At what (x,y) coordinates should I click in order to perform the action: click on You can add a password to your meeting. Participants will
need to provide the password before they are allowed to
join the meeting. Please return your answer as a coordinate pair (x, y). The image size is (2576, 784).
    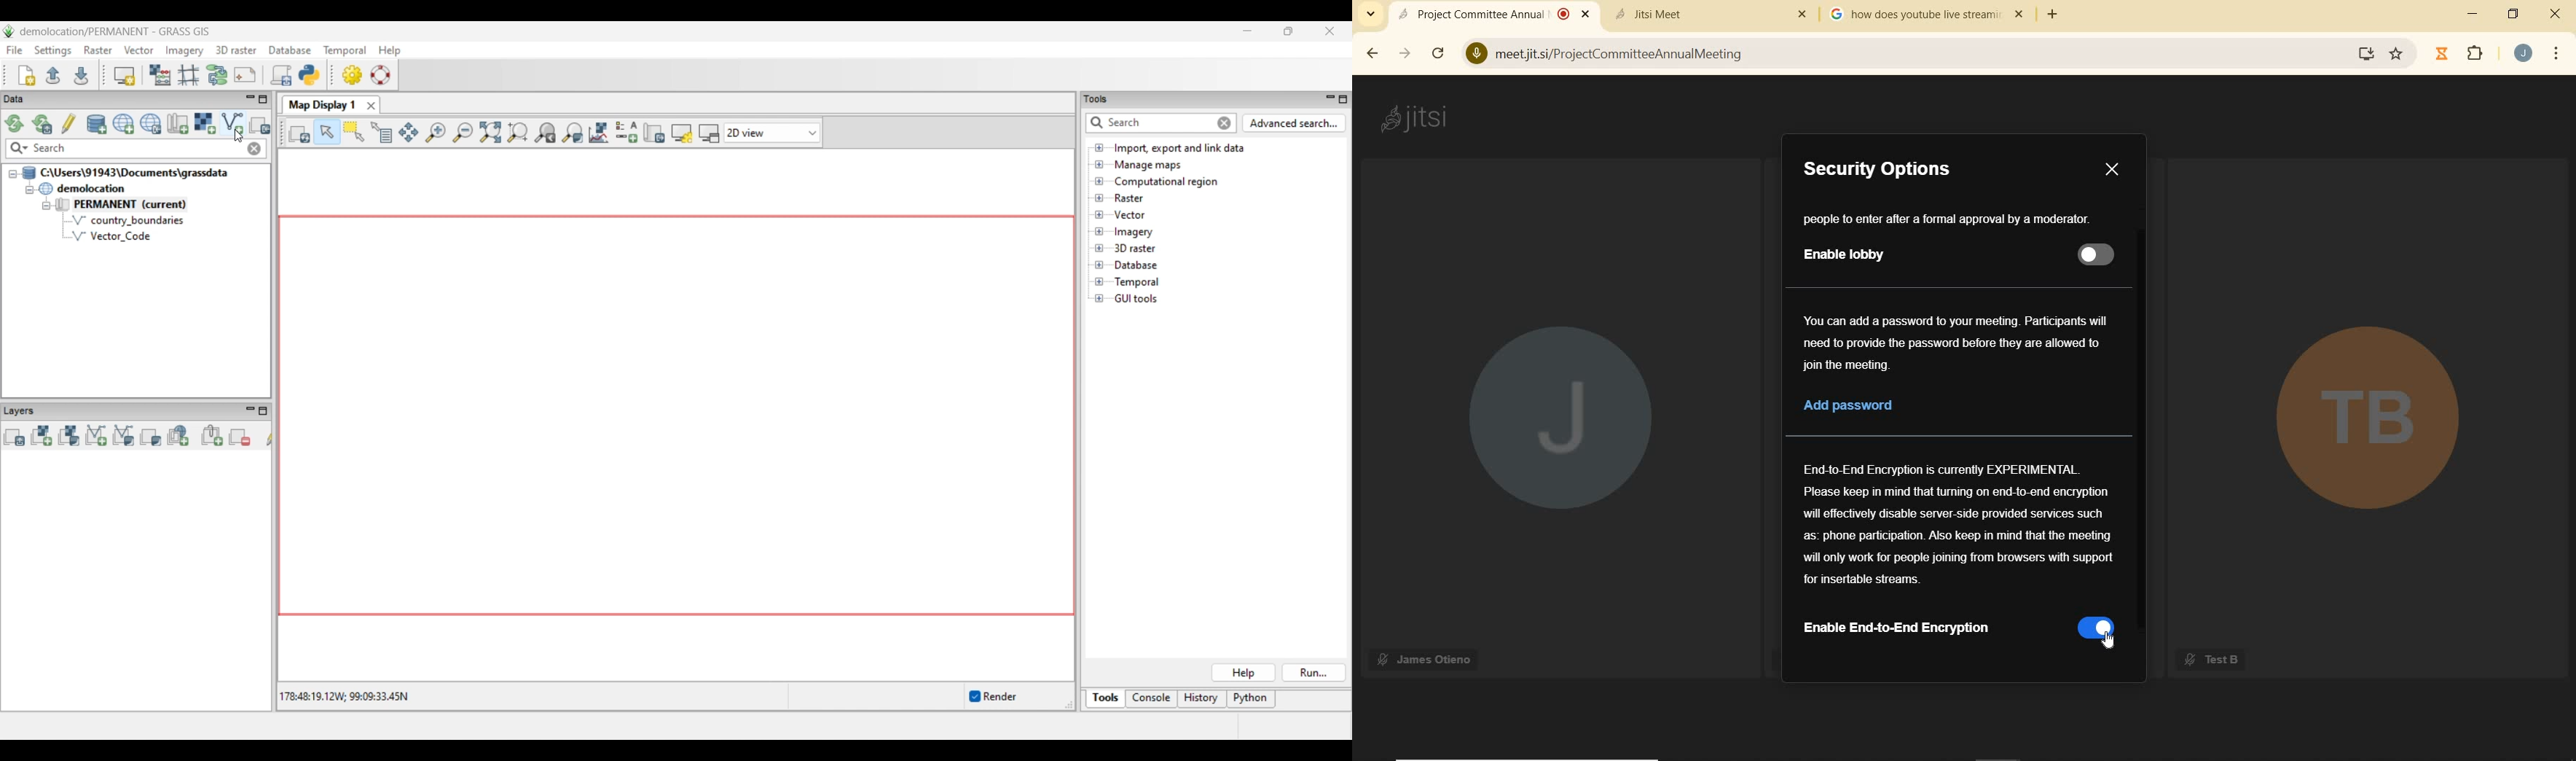
    Looking at the image, I should click on (1959, 343).